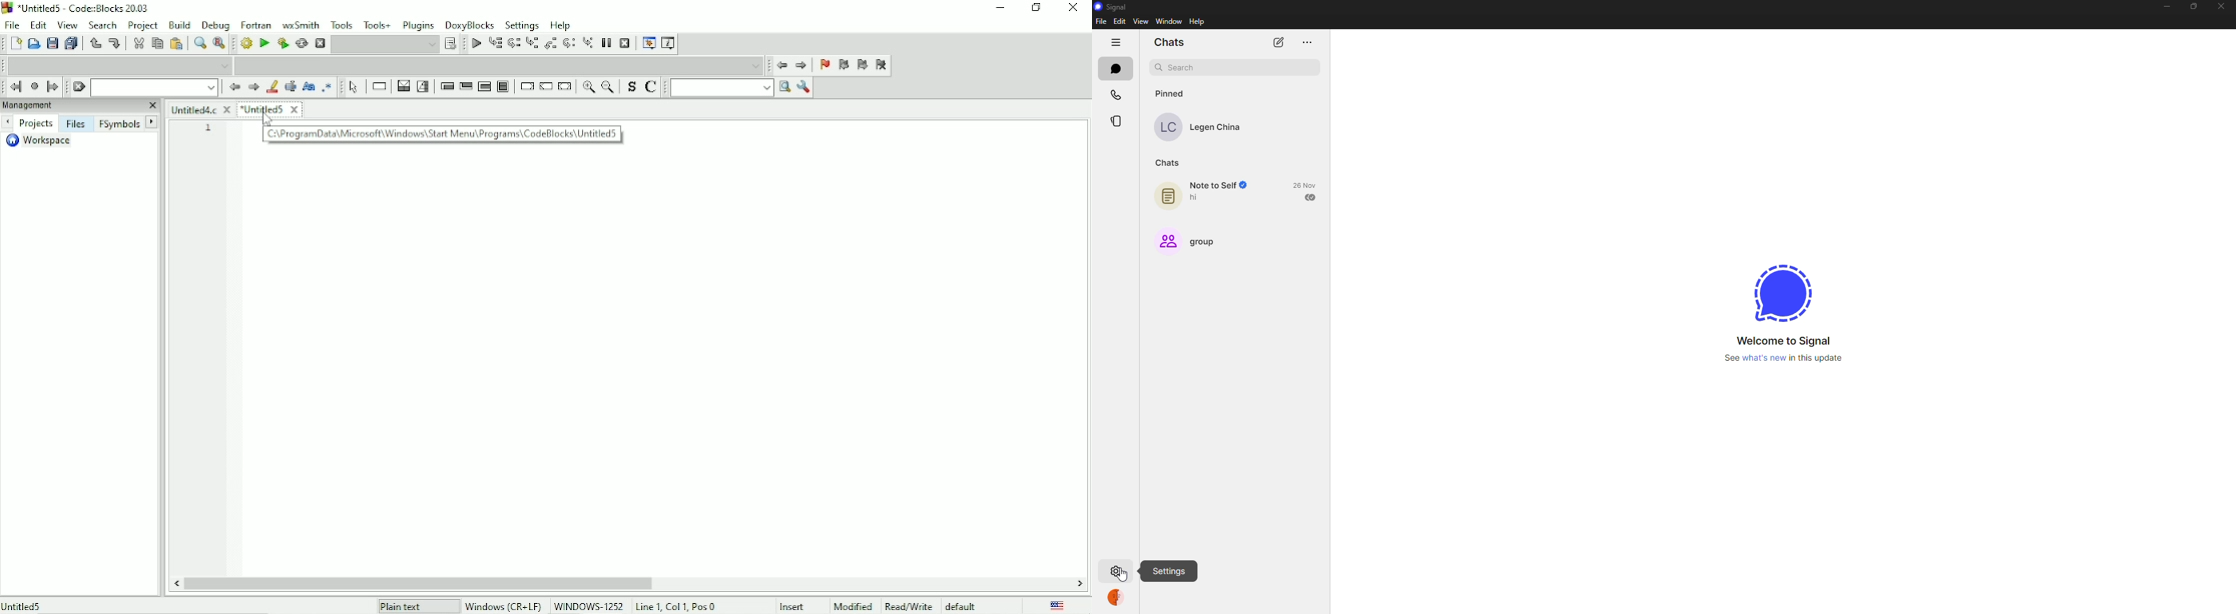  Describe the element at coordinates (1170, 93) in the screenshot. I see `pinned` at that location.